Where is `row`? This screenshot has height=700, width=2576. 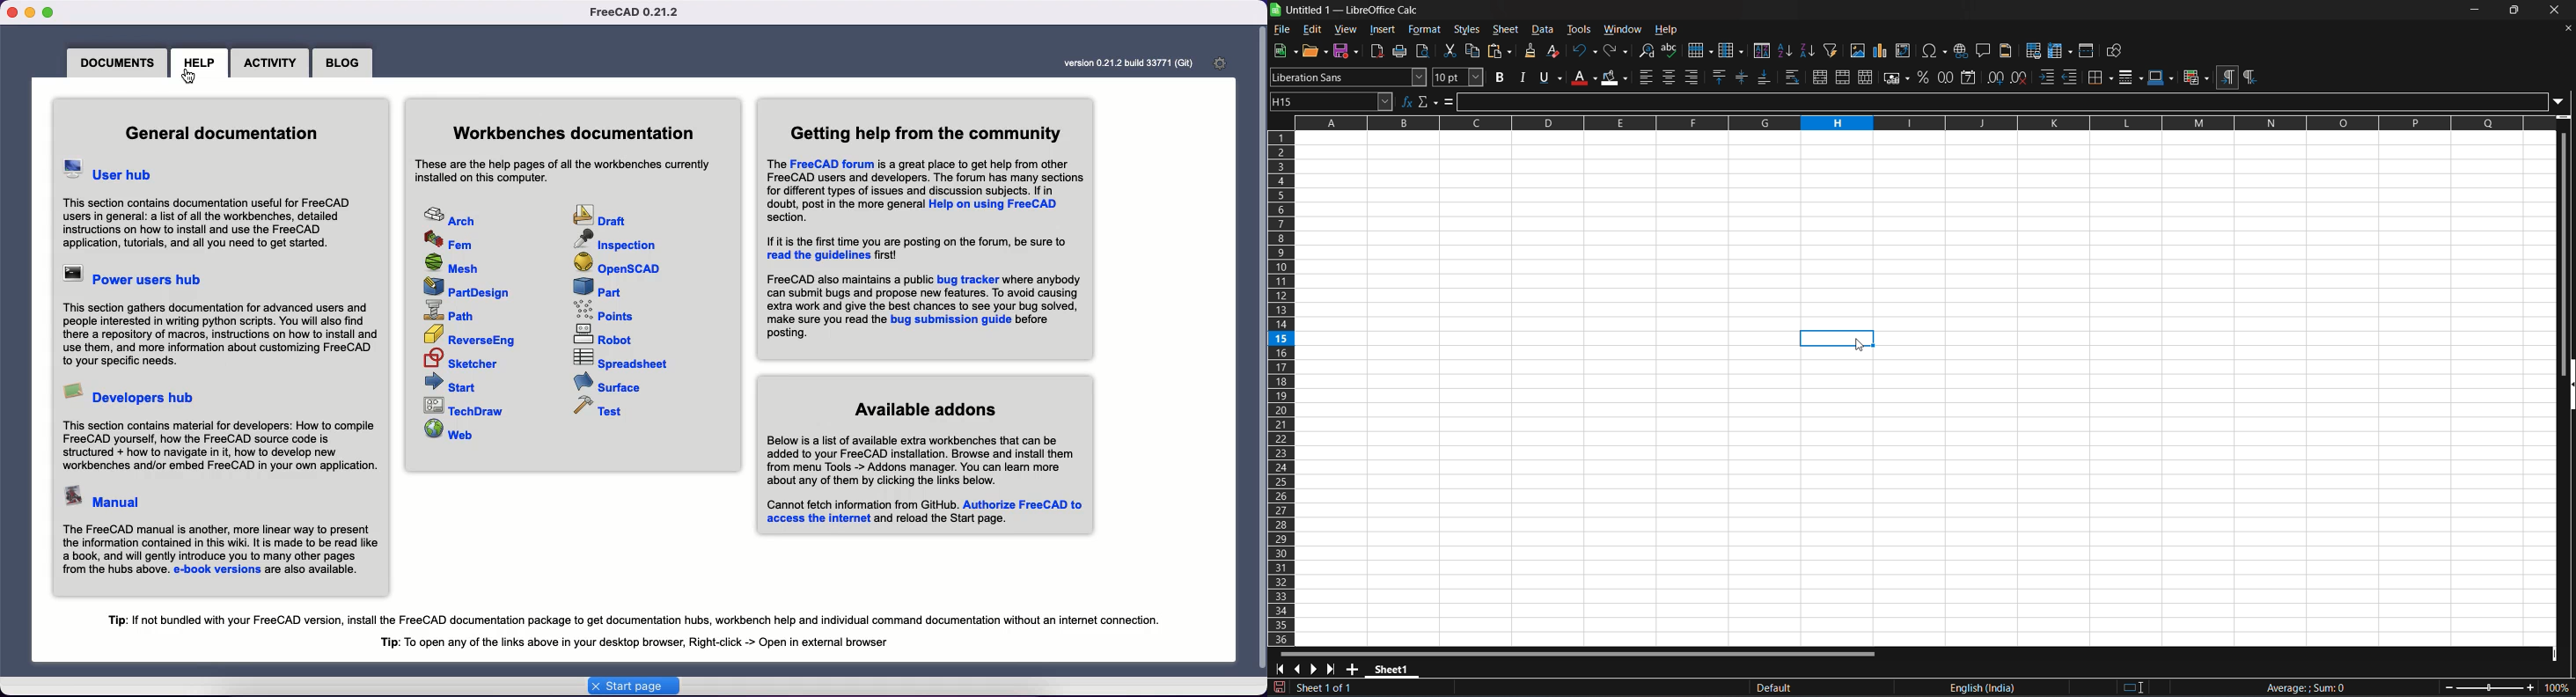 row is located at coordinates (1701, 49).